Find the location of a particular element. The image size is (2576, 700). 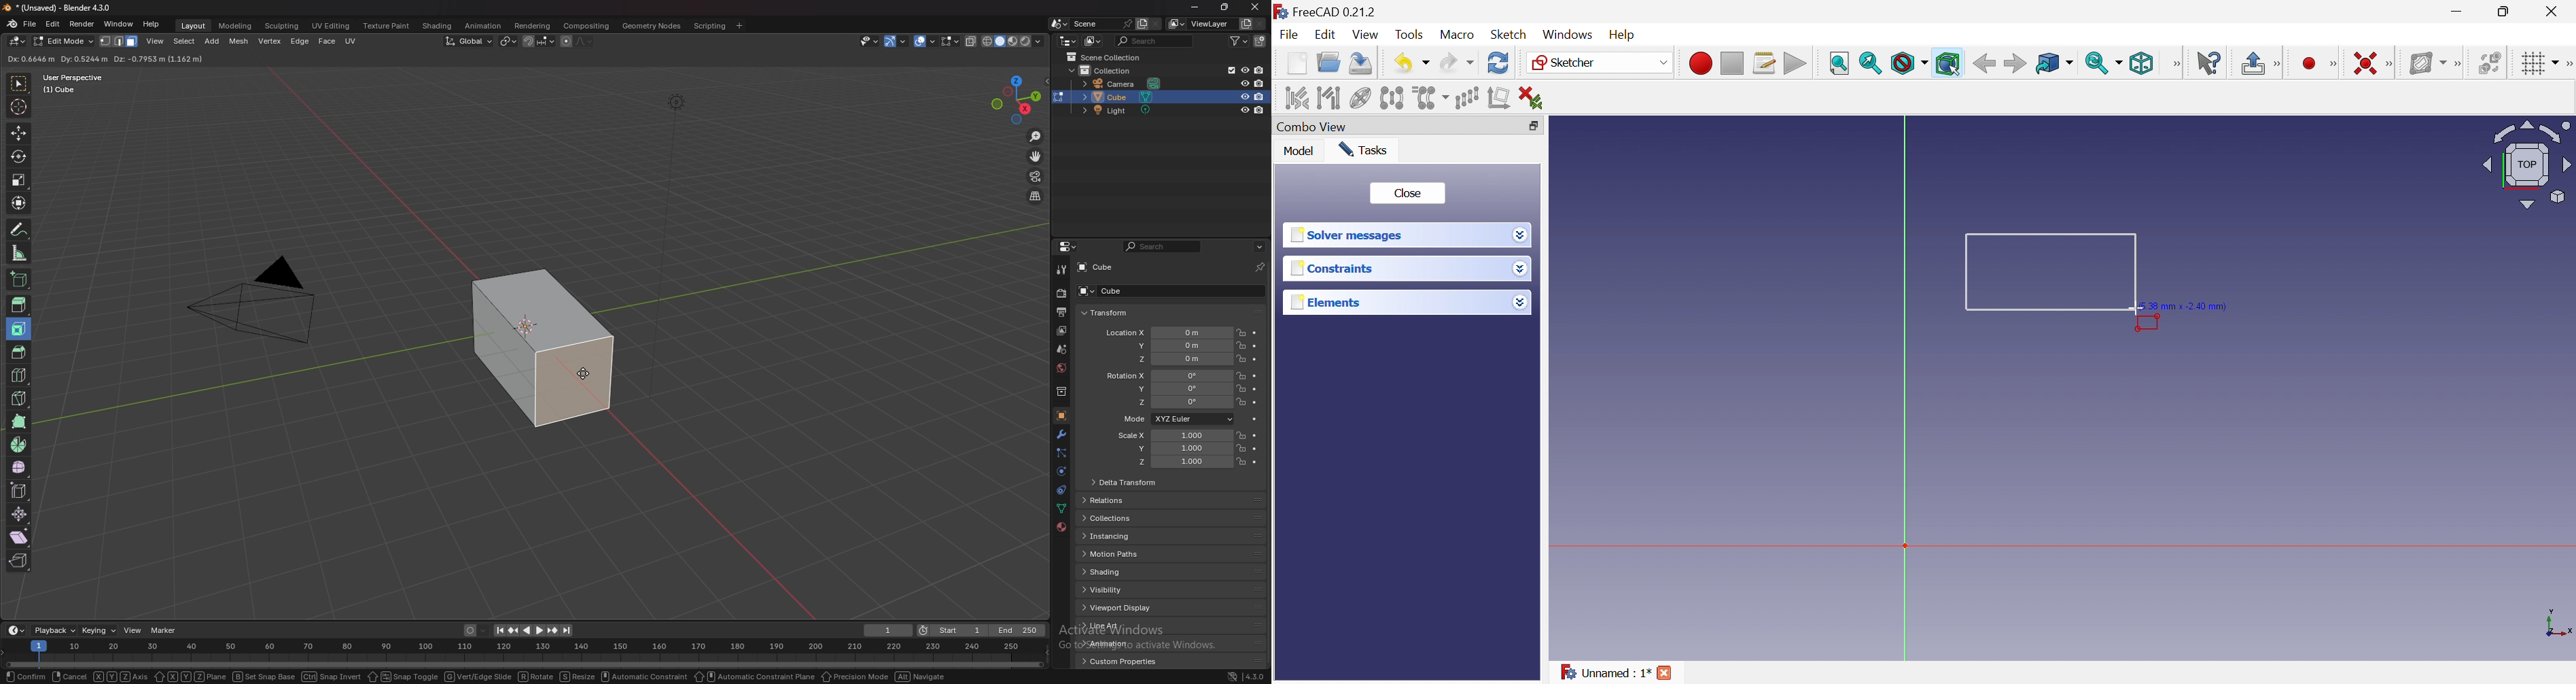

5.38 mm × -2.40 mm is located at coordinates (2183, 307).